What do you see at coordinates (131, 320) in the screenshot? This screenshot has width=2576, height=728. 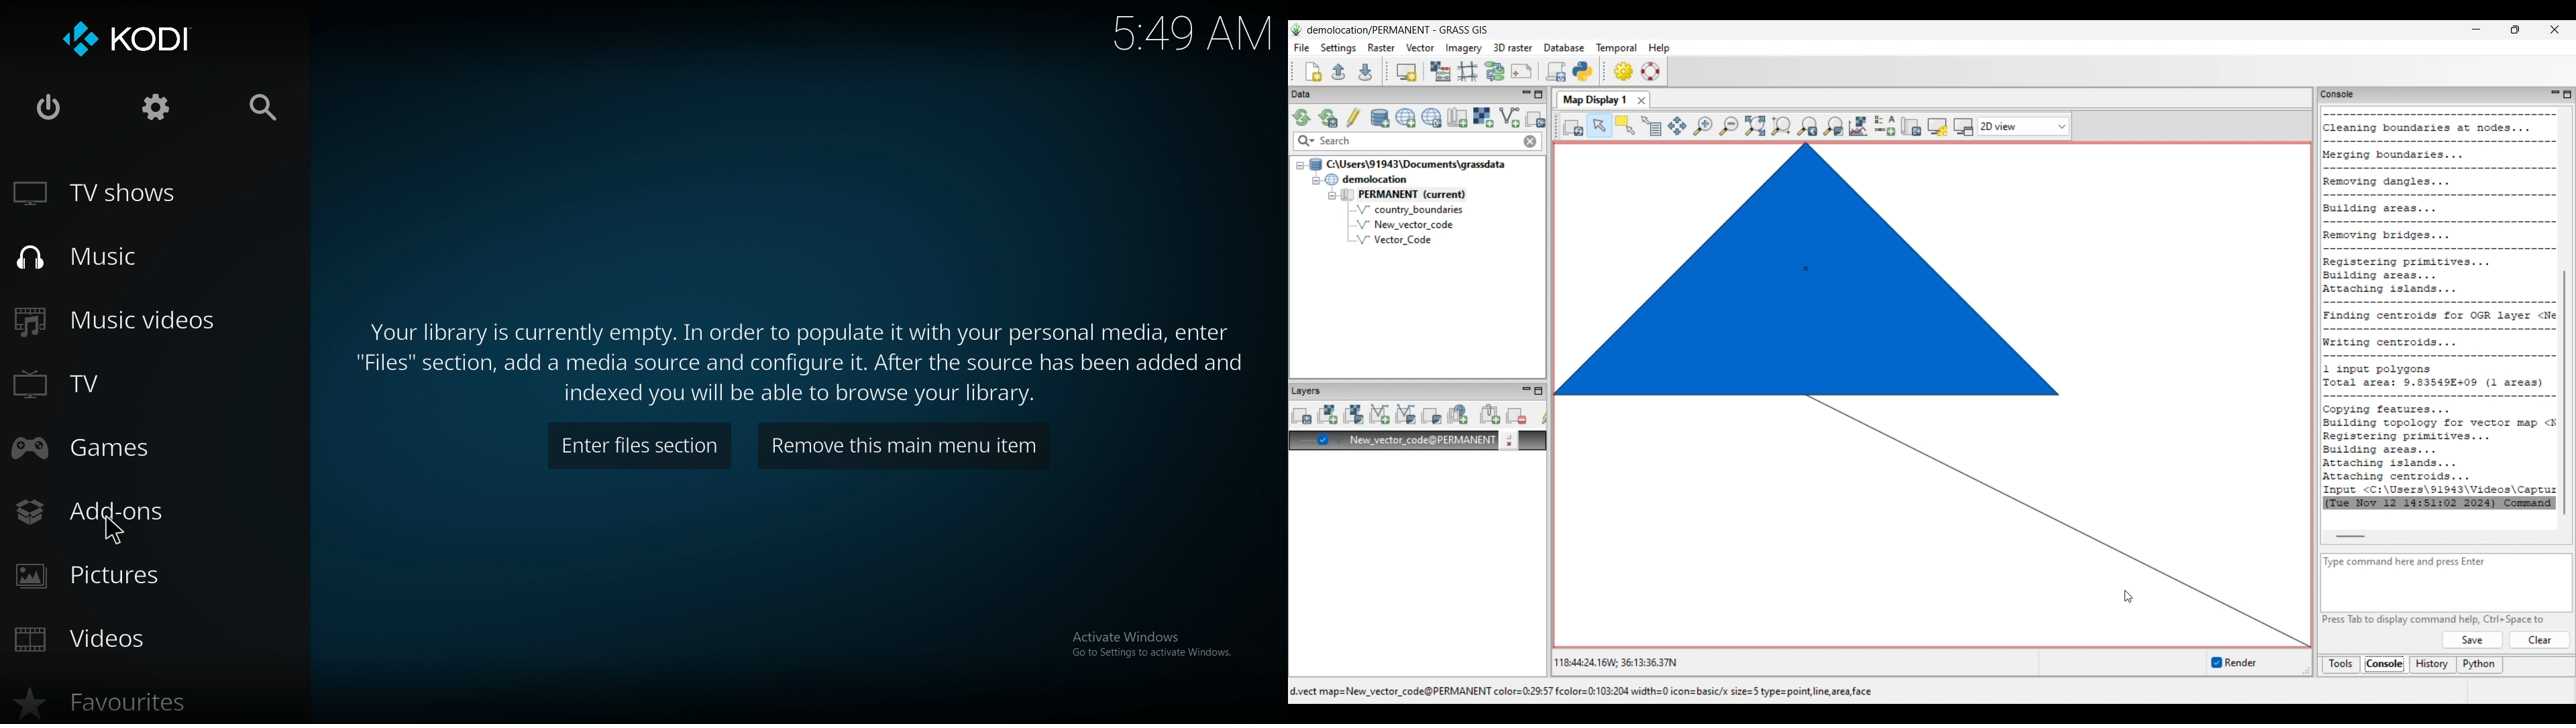 I see `music videos` at bounding box center [131, 320].